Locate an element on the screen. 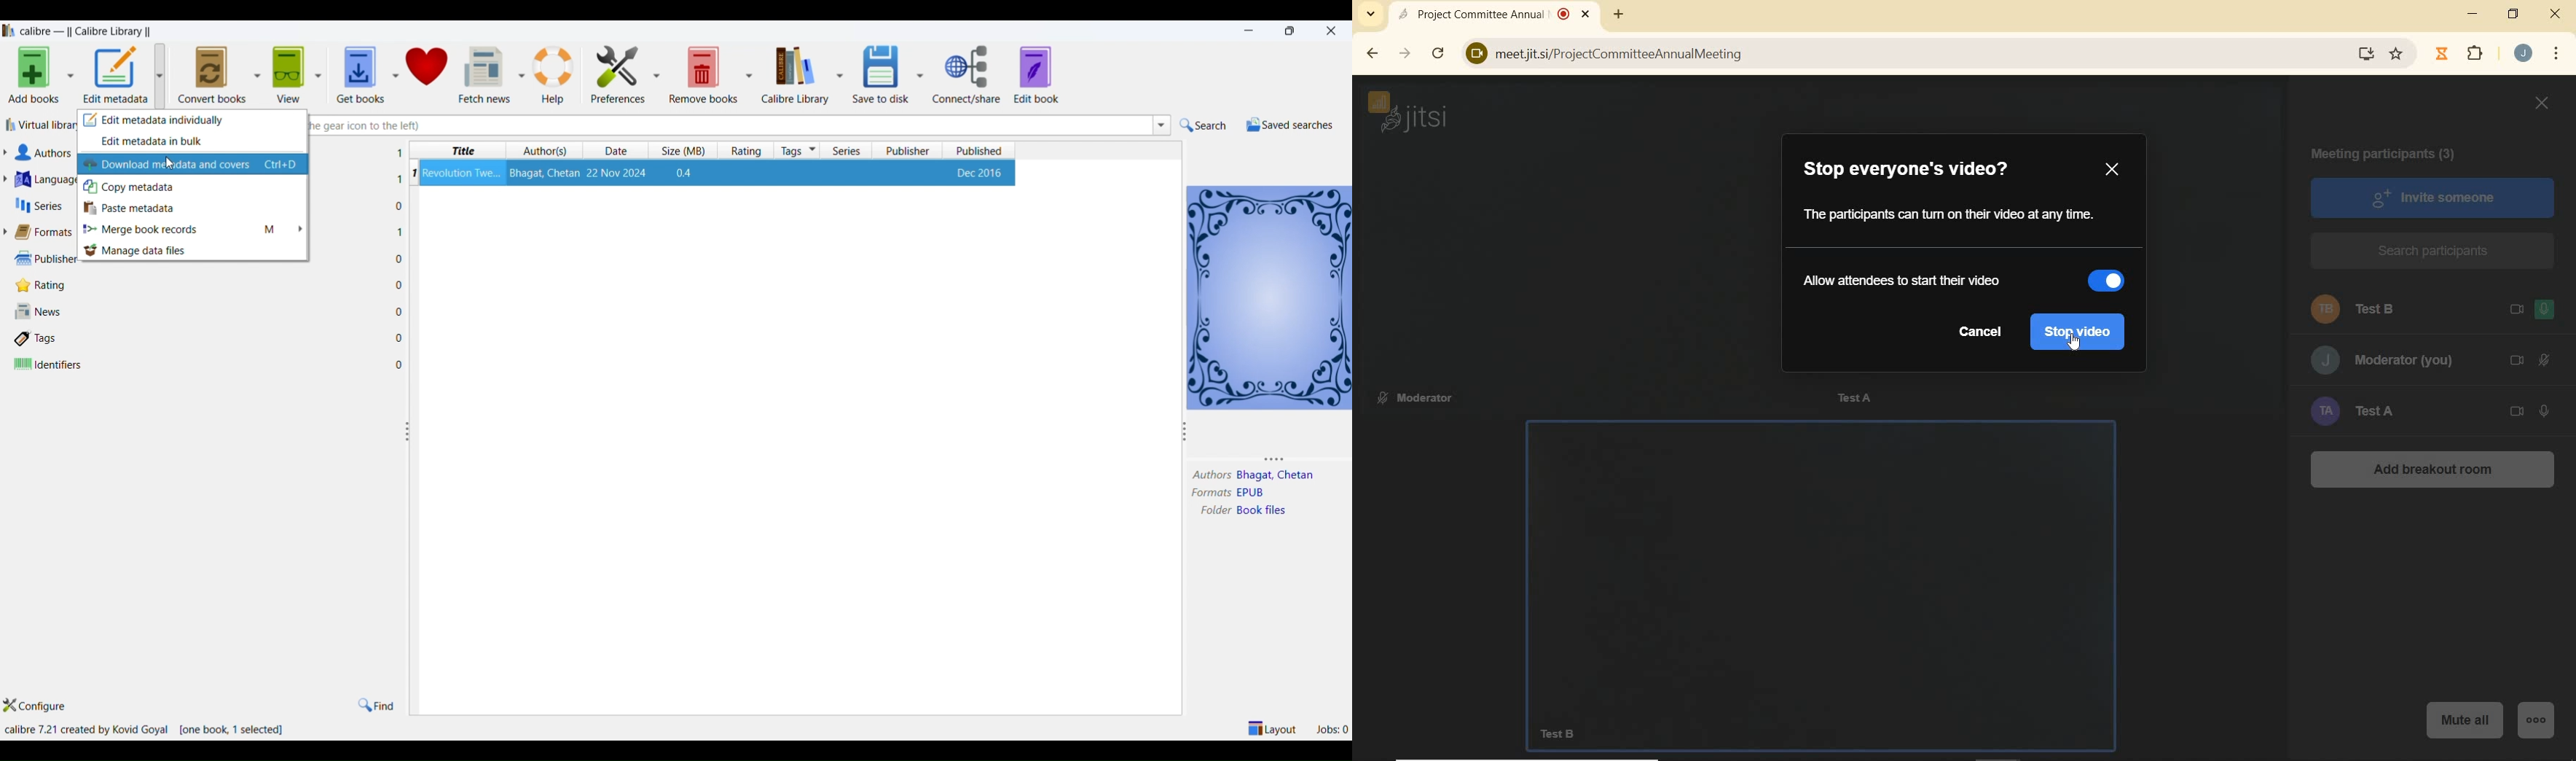 The height and width of the screenshot is (784, 2576). tags is located at coordinates (798, 150).